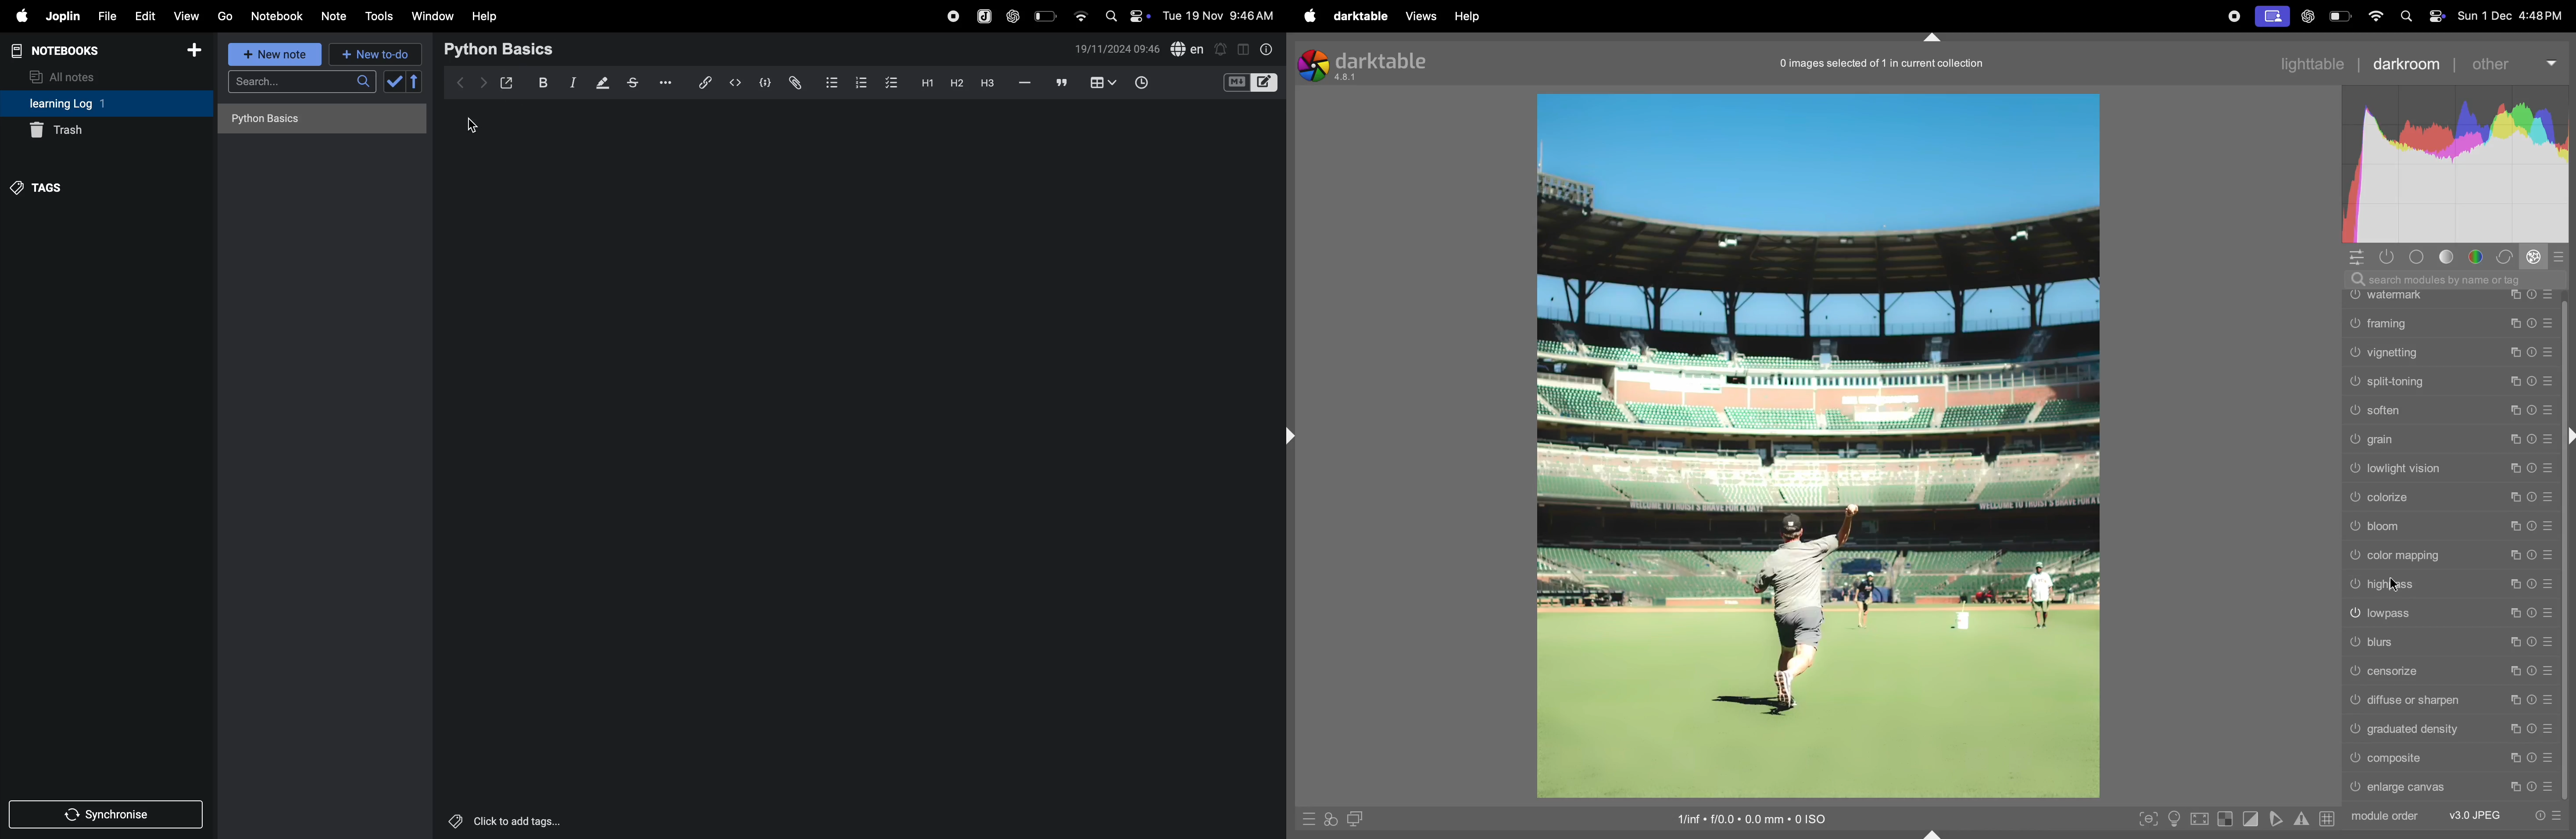 This screenshot has height=840, width=2576. I want to click on iso, so click(1763, 818).